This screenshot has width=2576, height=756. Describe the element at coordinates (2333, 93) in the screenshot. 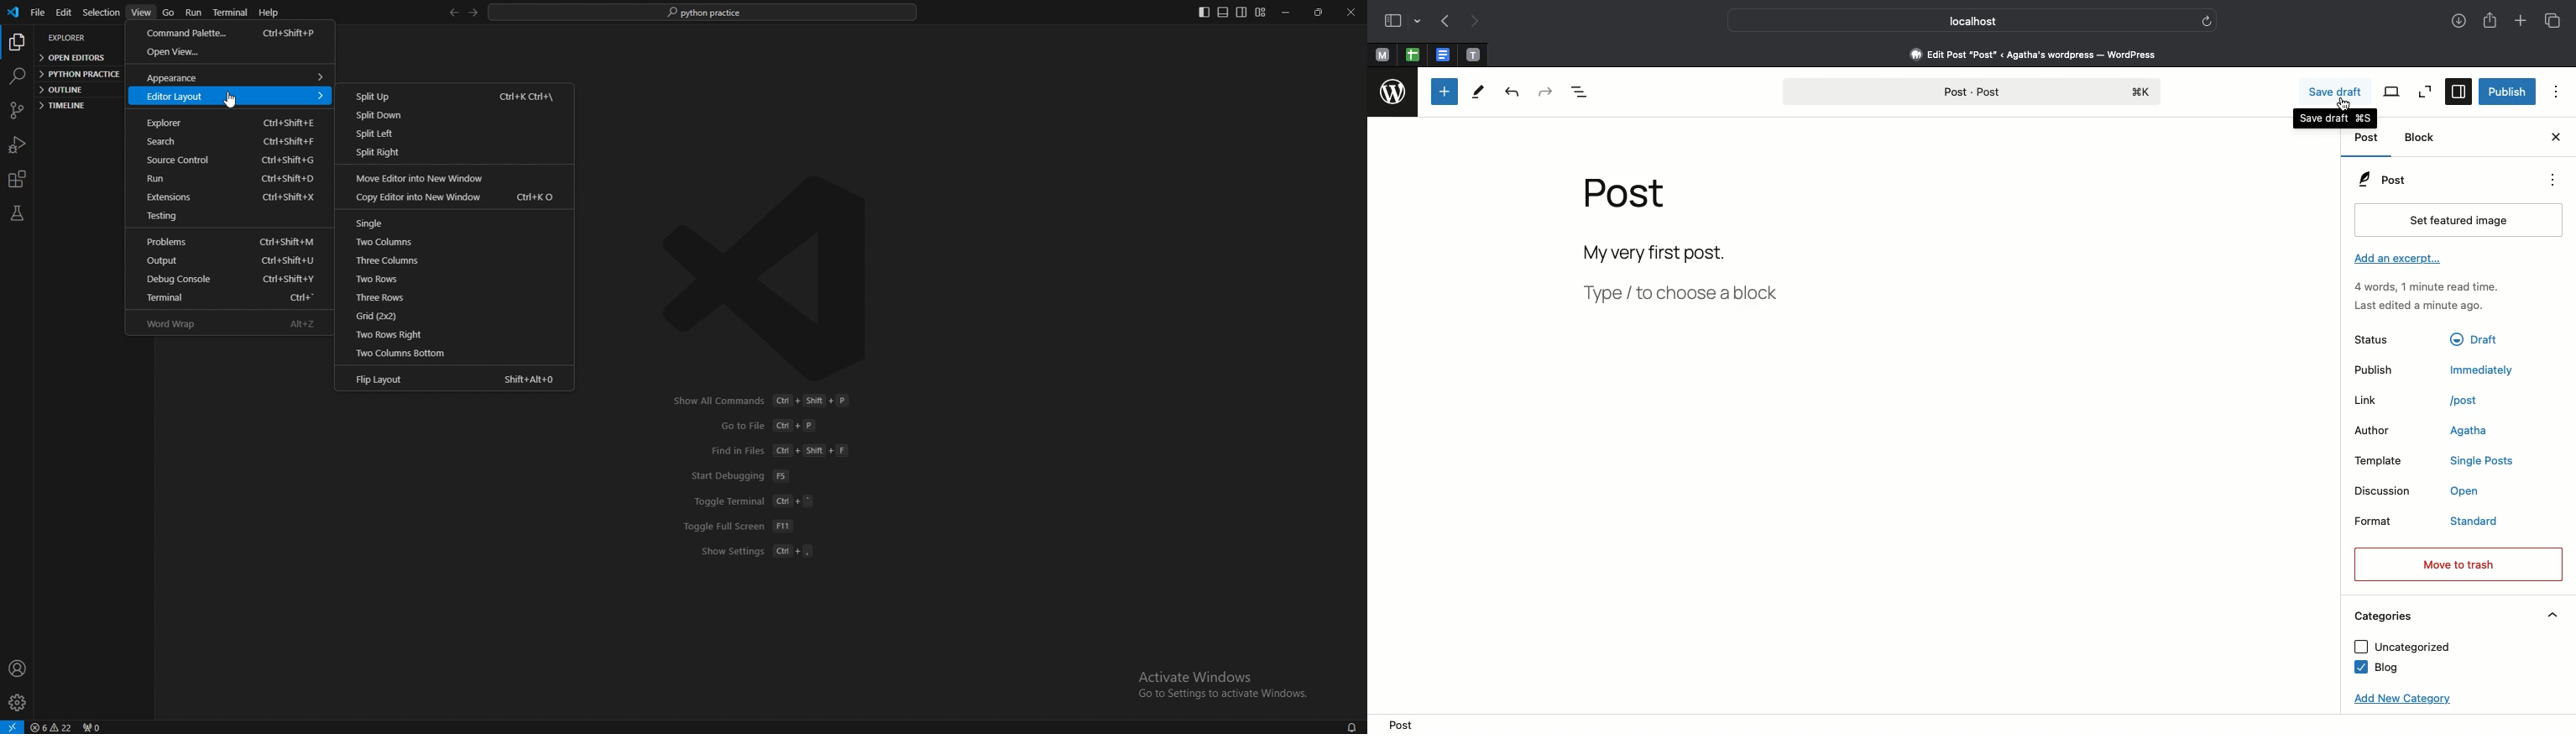

I see `Save draft` at that location.